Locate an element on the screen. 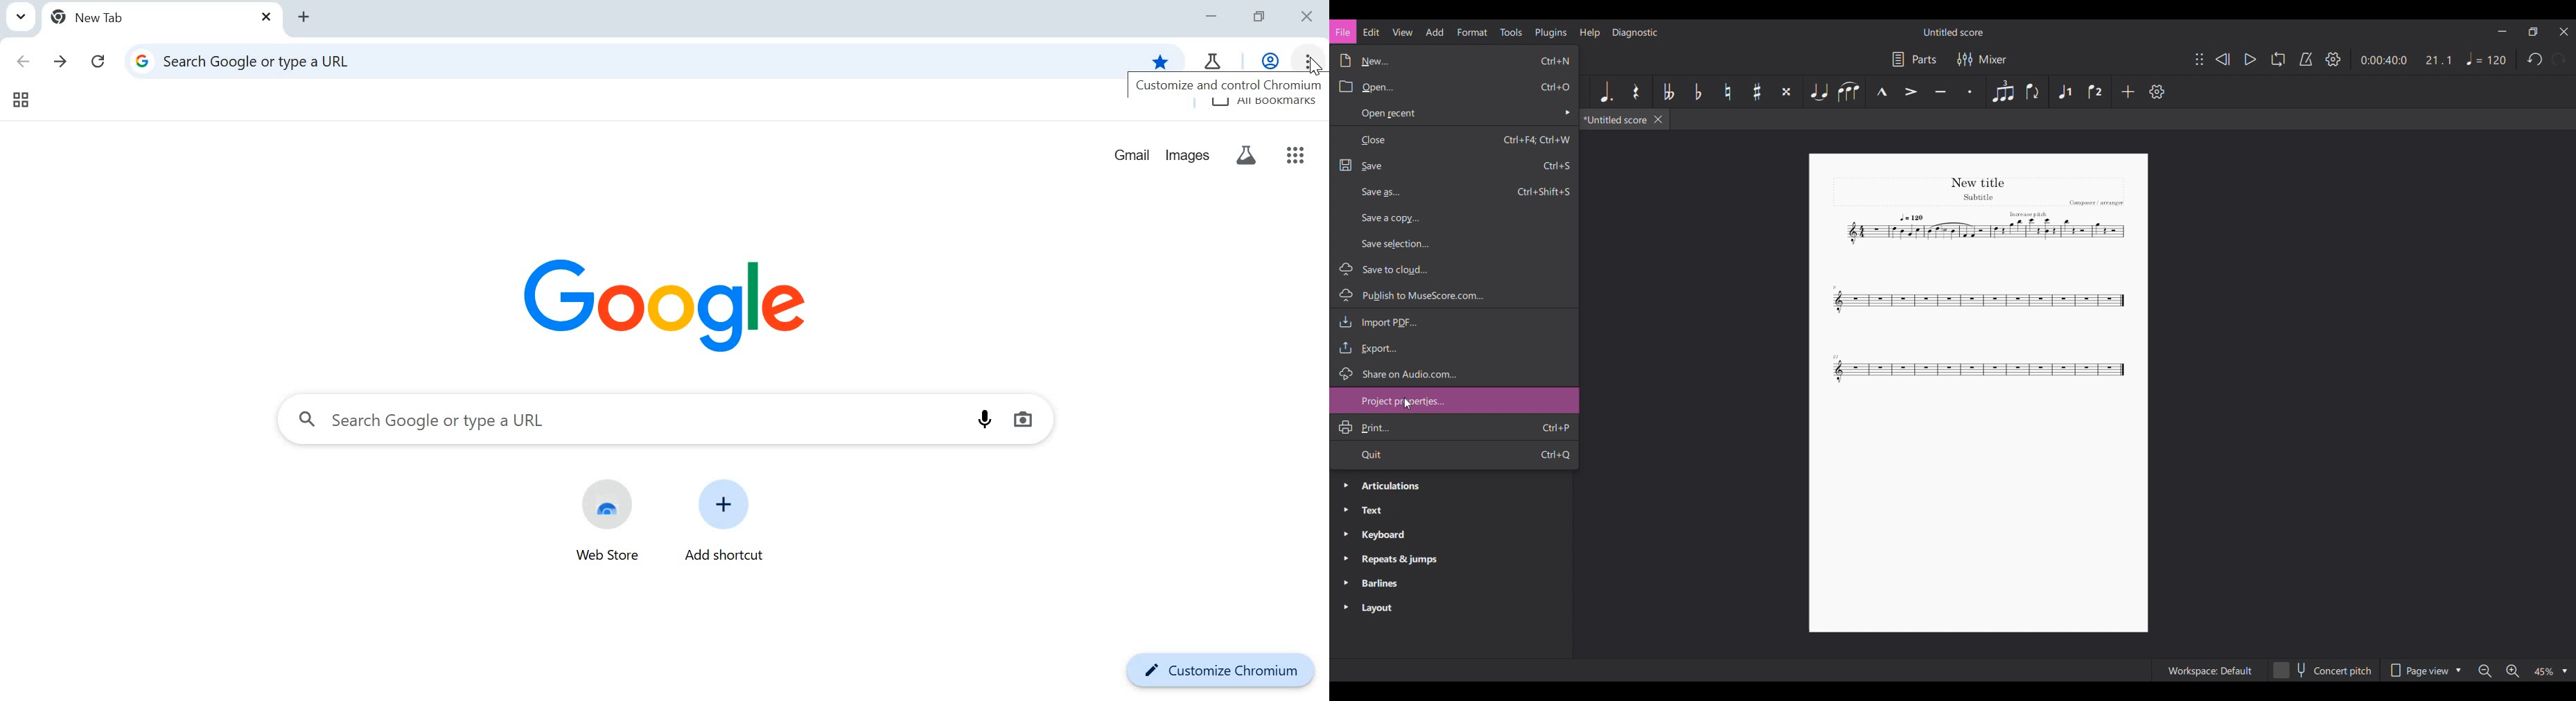 Image resolution: width=2576 pixels, height=728 pixels. Plugins menu is located at coordinates (1551, 32).